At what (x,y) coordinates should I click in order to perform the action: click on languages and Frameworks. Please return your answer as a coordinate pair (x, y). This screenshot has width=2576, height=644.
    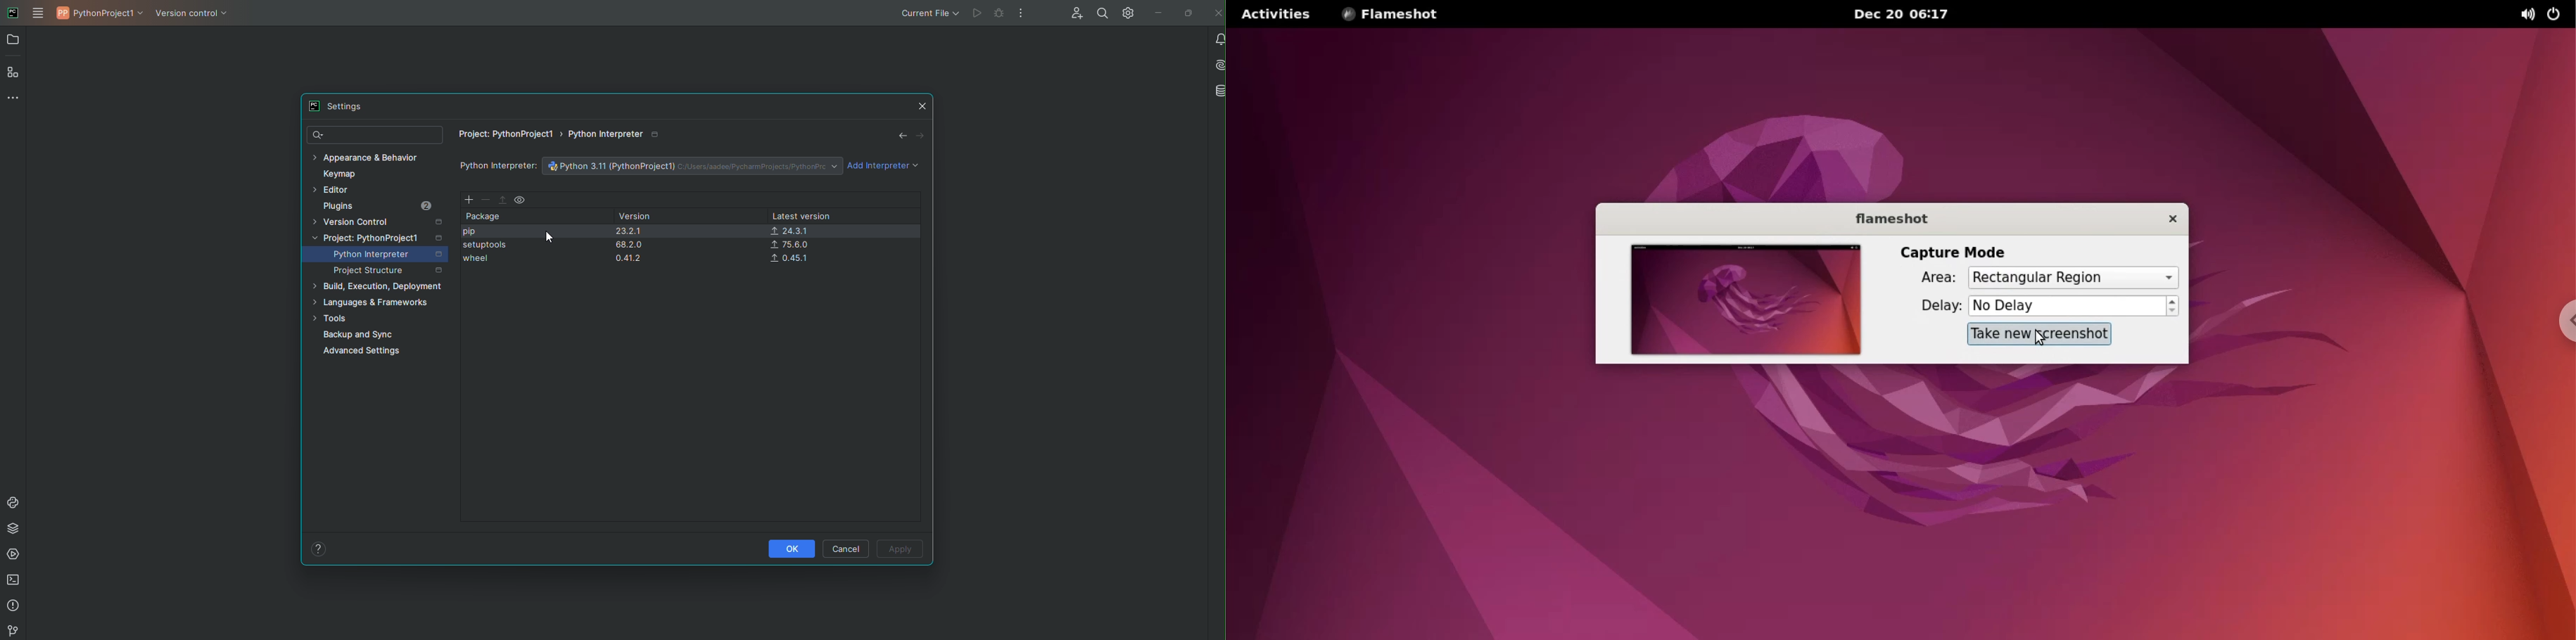
    Looking at the image, I should click on (375, 301).